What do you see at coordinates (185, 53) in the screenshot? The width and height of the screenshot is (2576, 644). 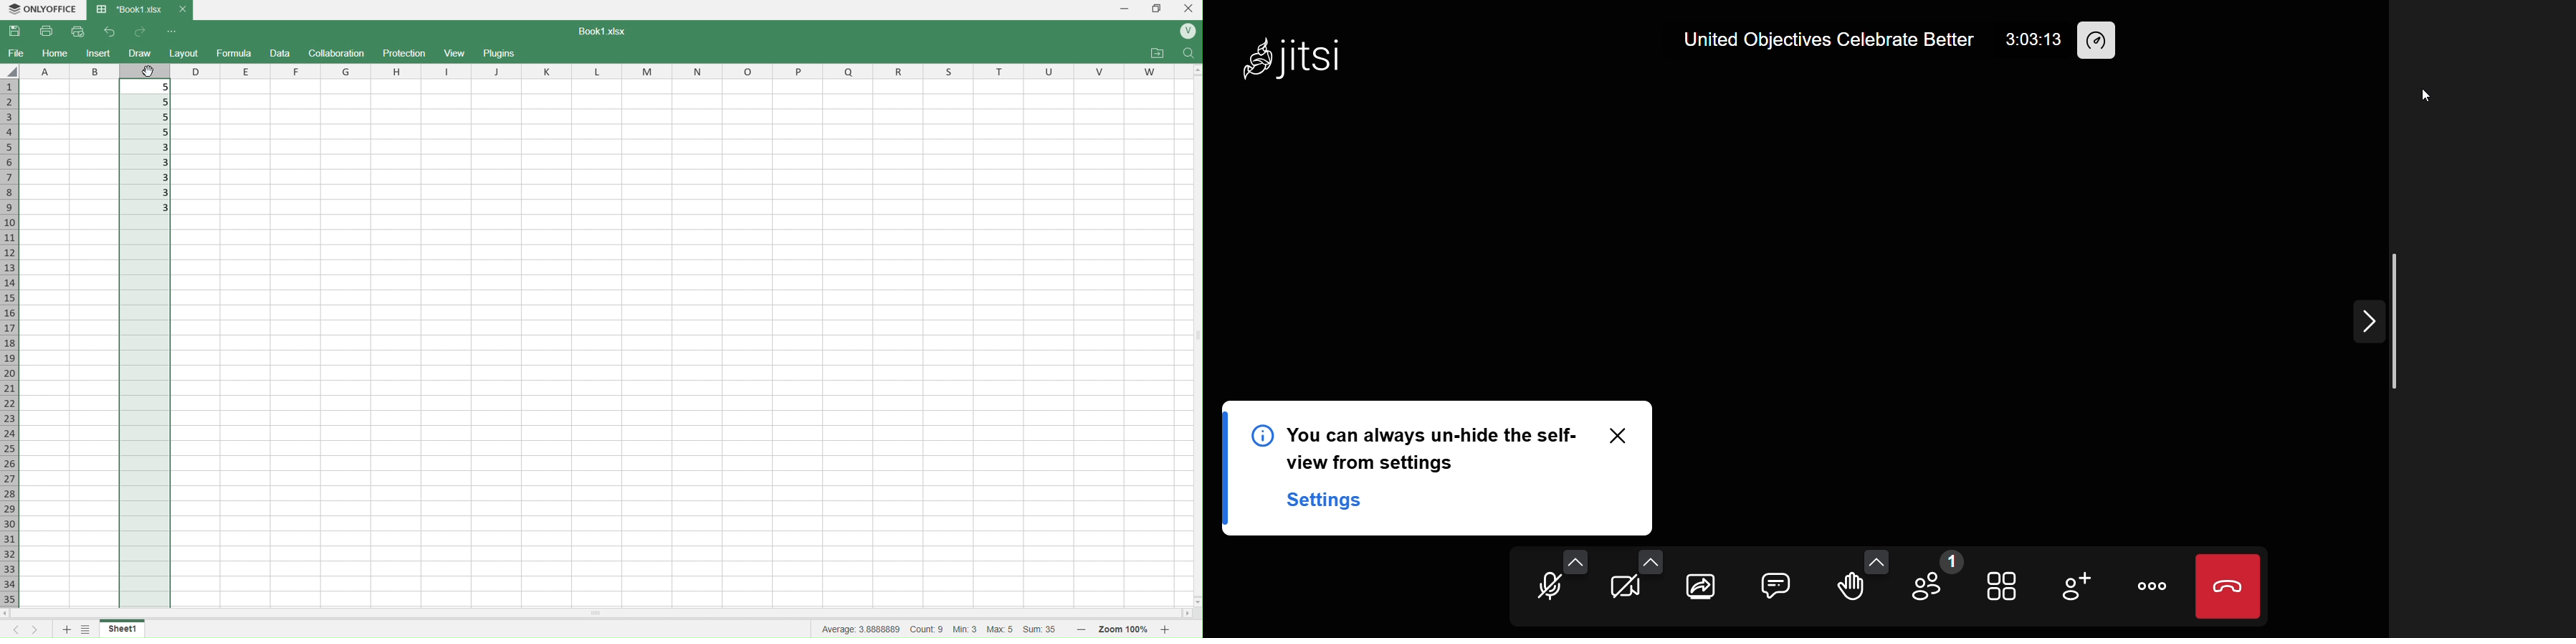 I see `Layout` at bounding box center [185, 53].